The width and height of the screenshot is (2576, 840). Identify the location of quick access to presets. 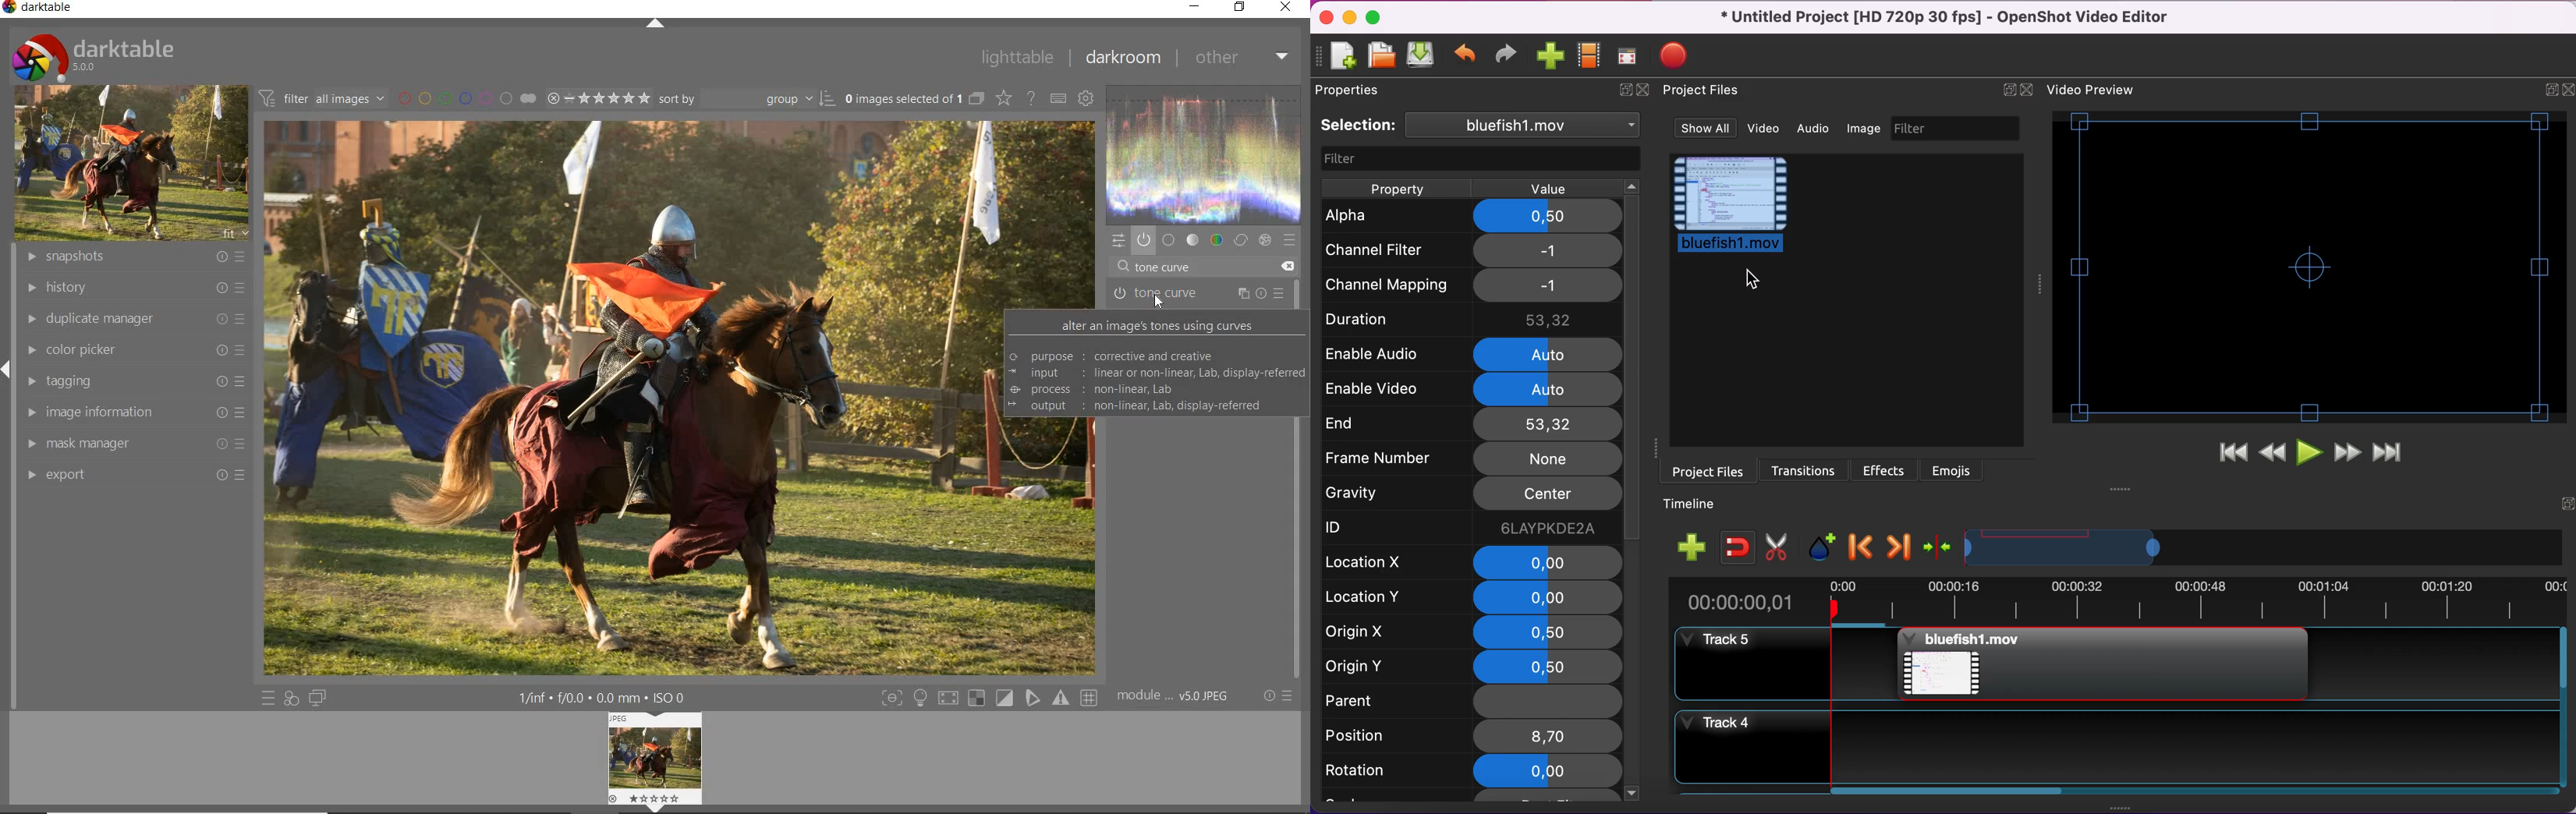
(268, 699).